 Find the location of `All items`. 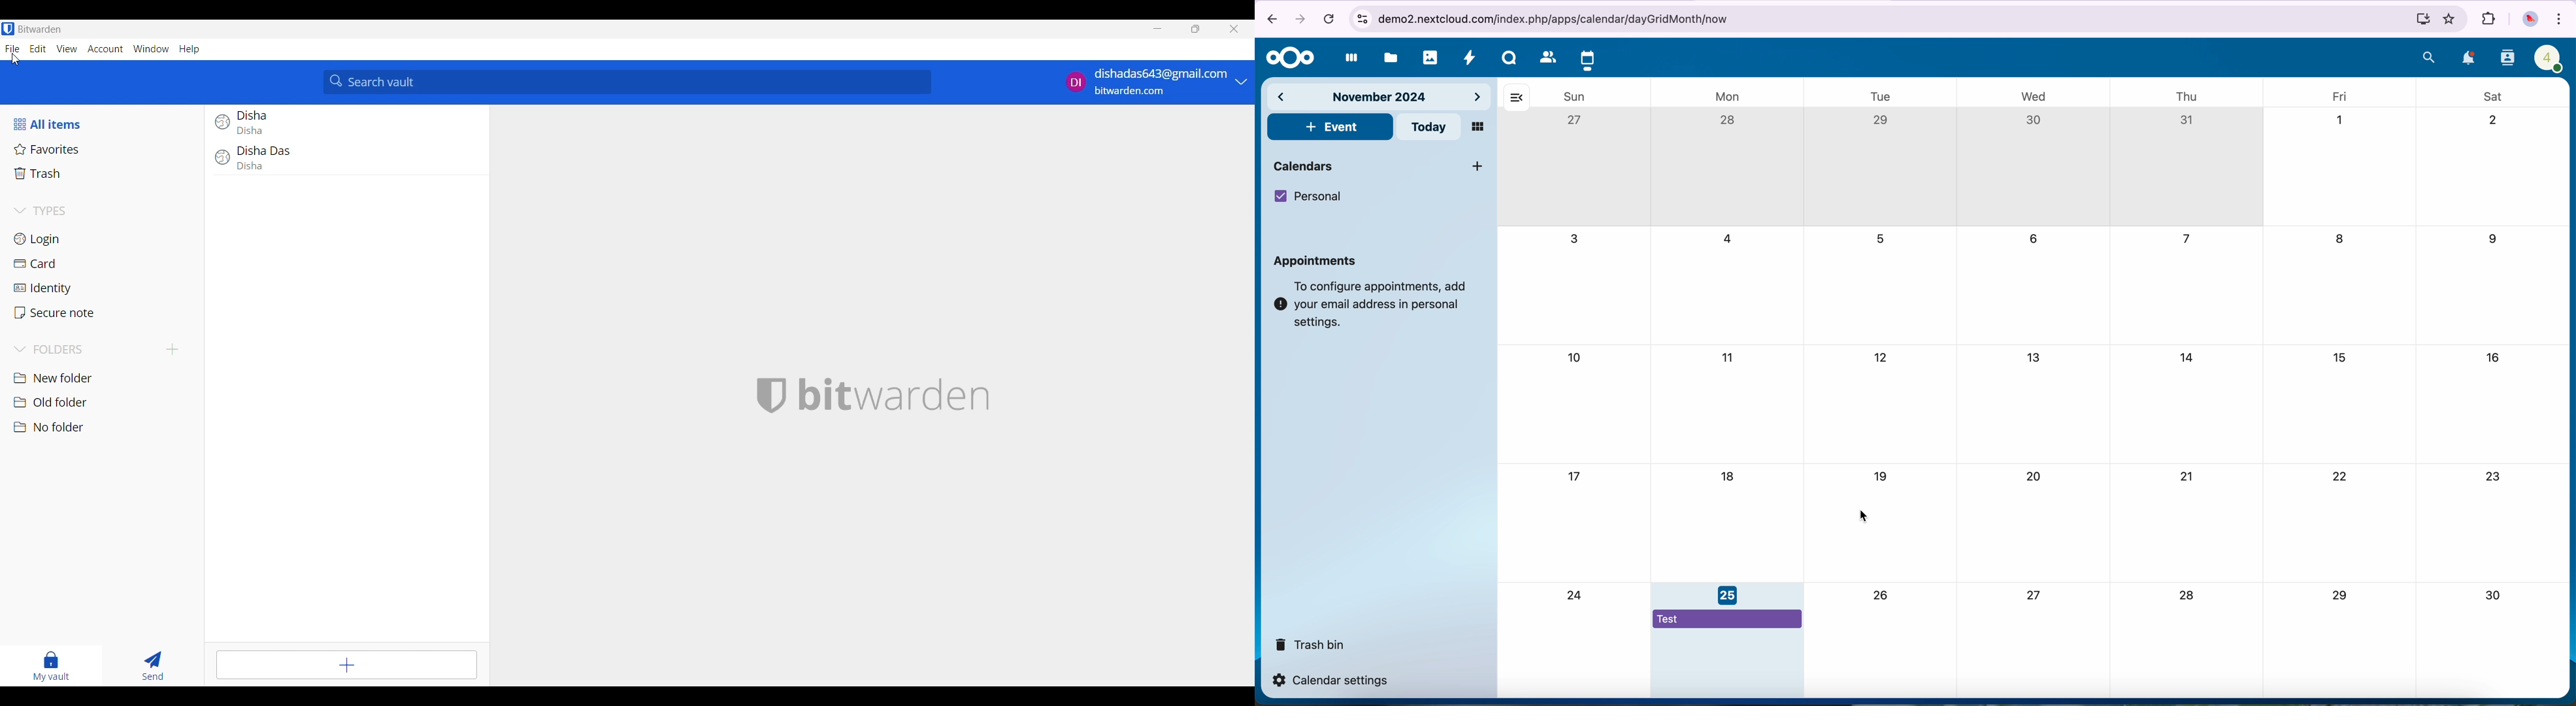

All items is located at coordinates (61, 125).